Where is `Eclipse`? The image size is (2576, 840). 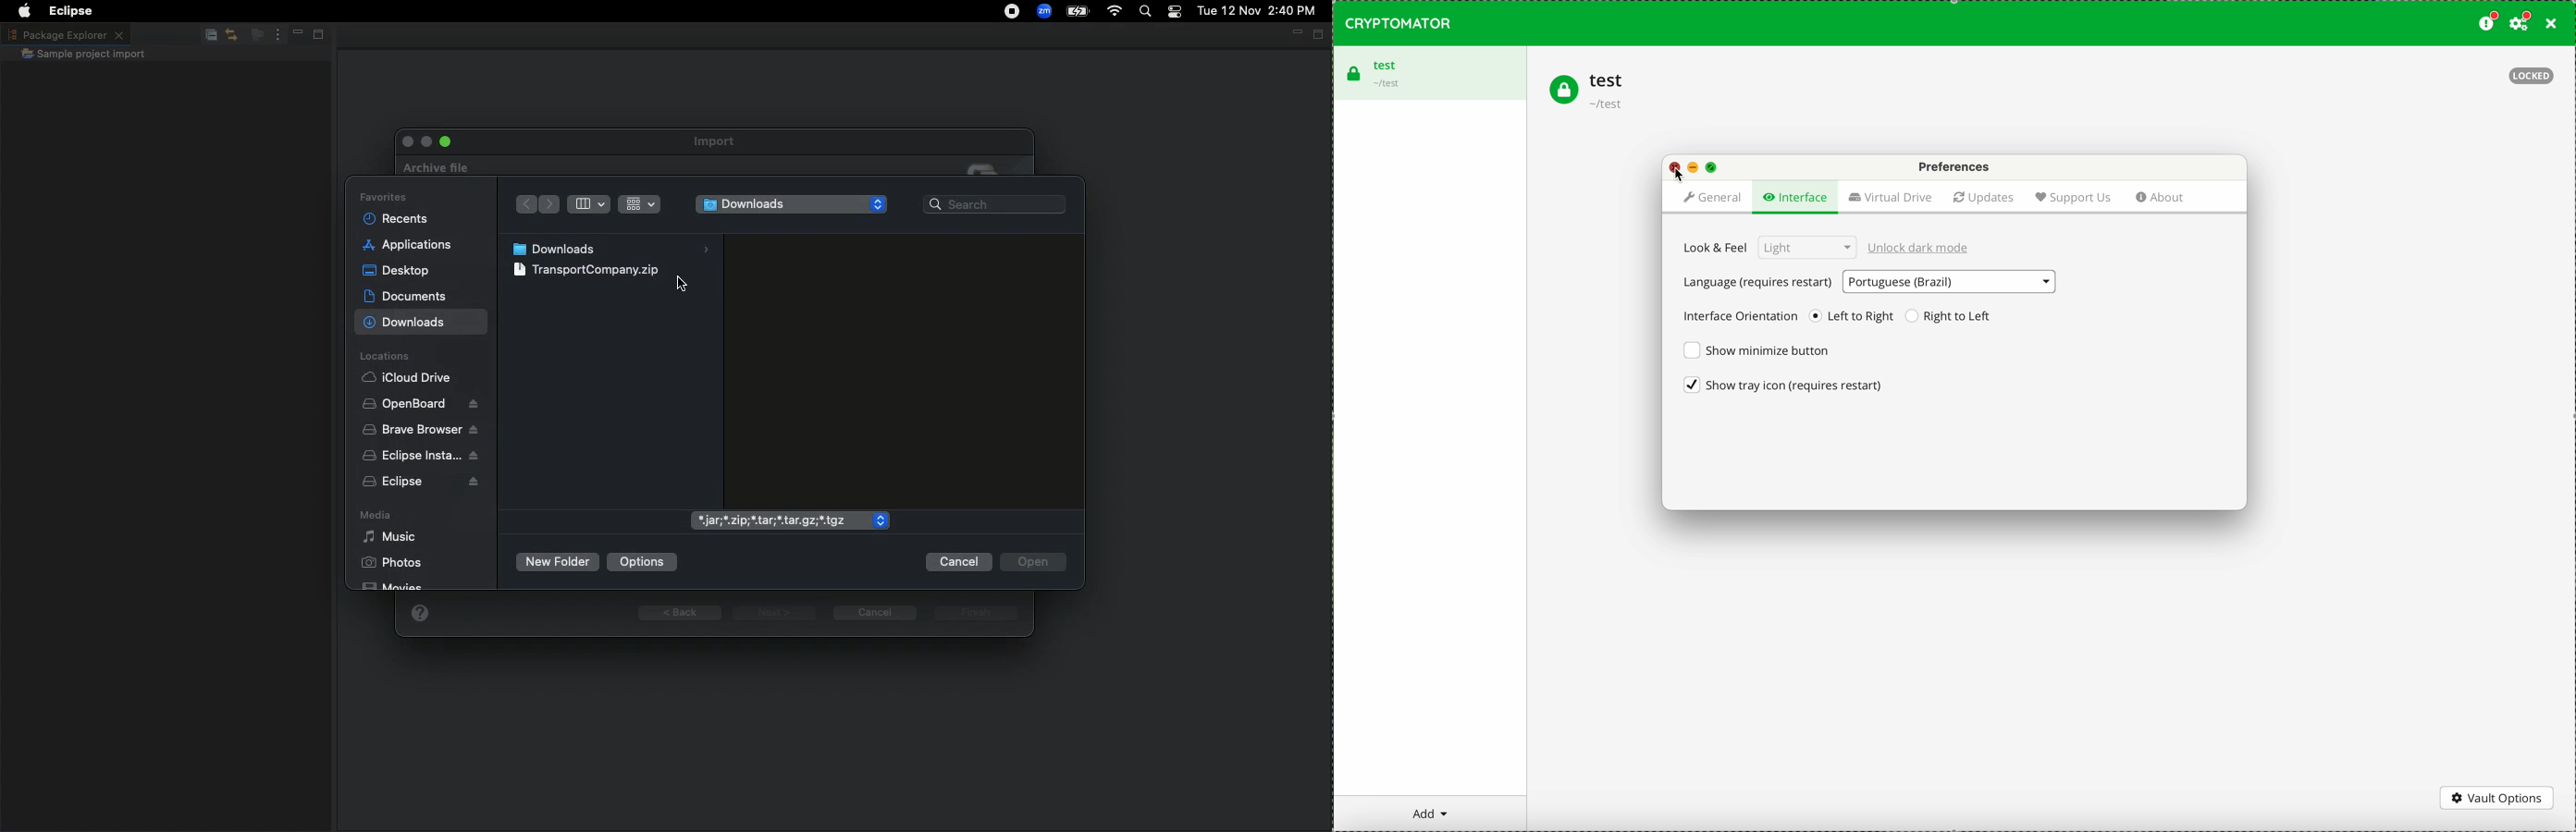
Eclipse is located at coordinates (415, 484).